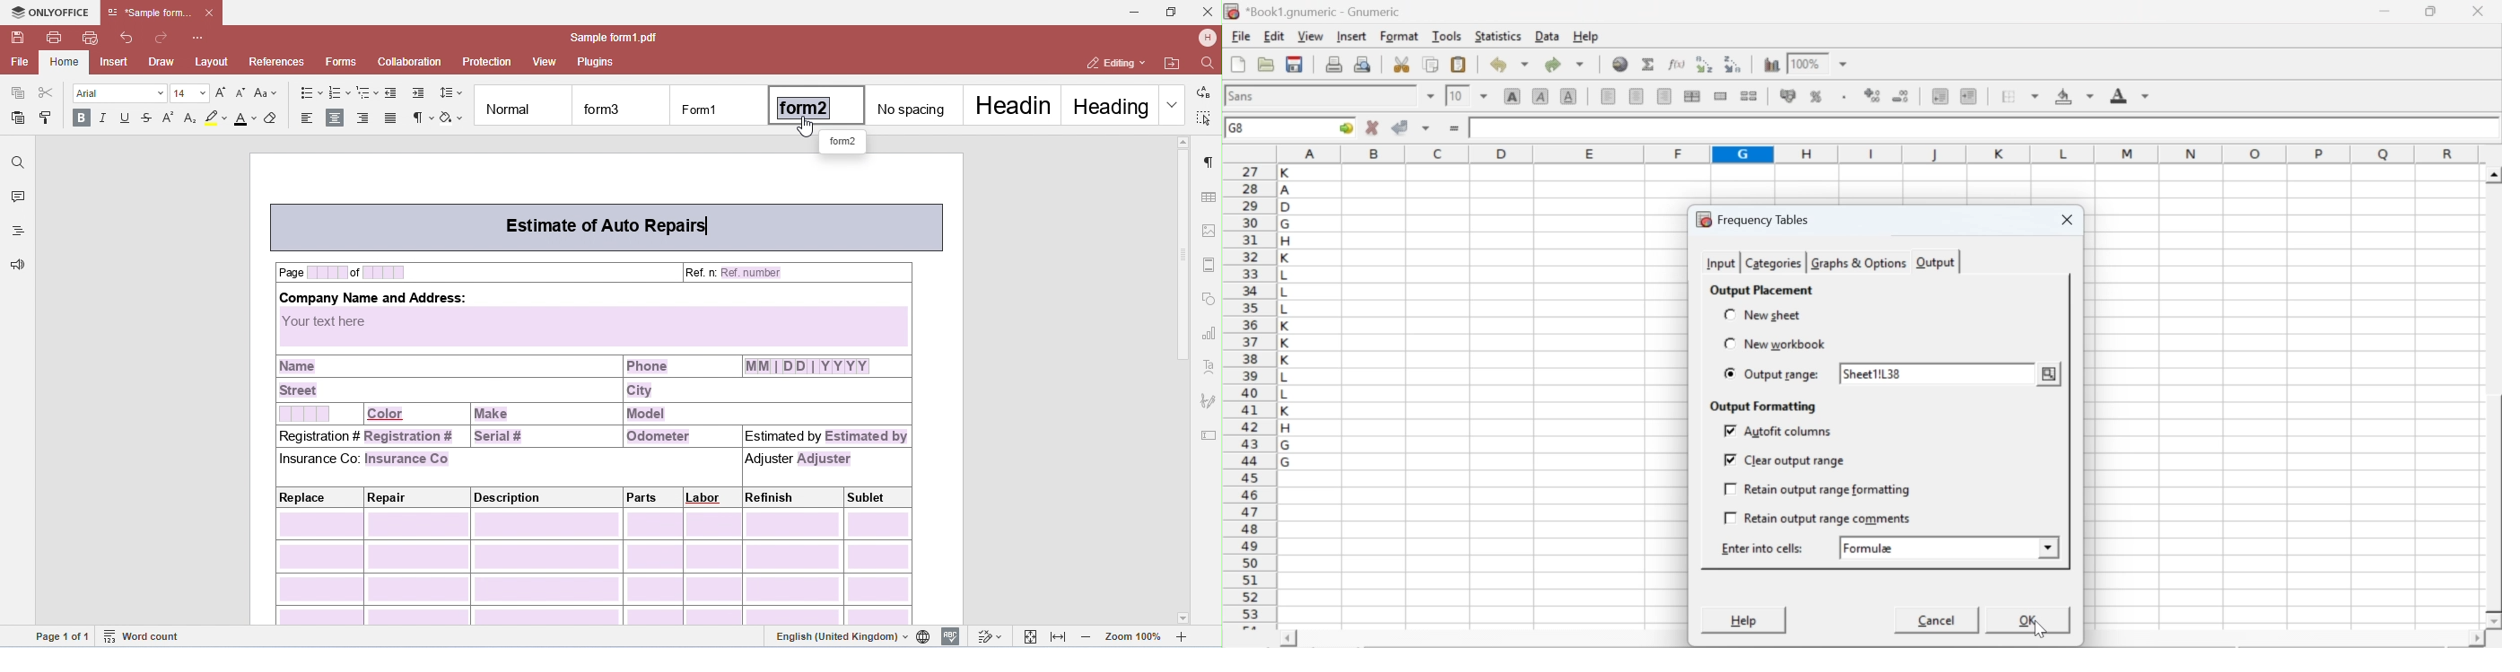 This screenshot has height=672, width=2520. I want to click on drop down, so click(1484, 95).